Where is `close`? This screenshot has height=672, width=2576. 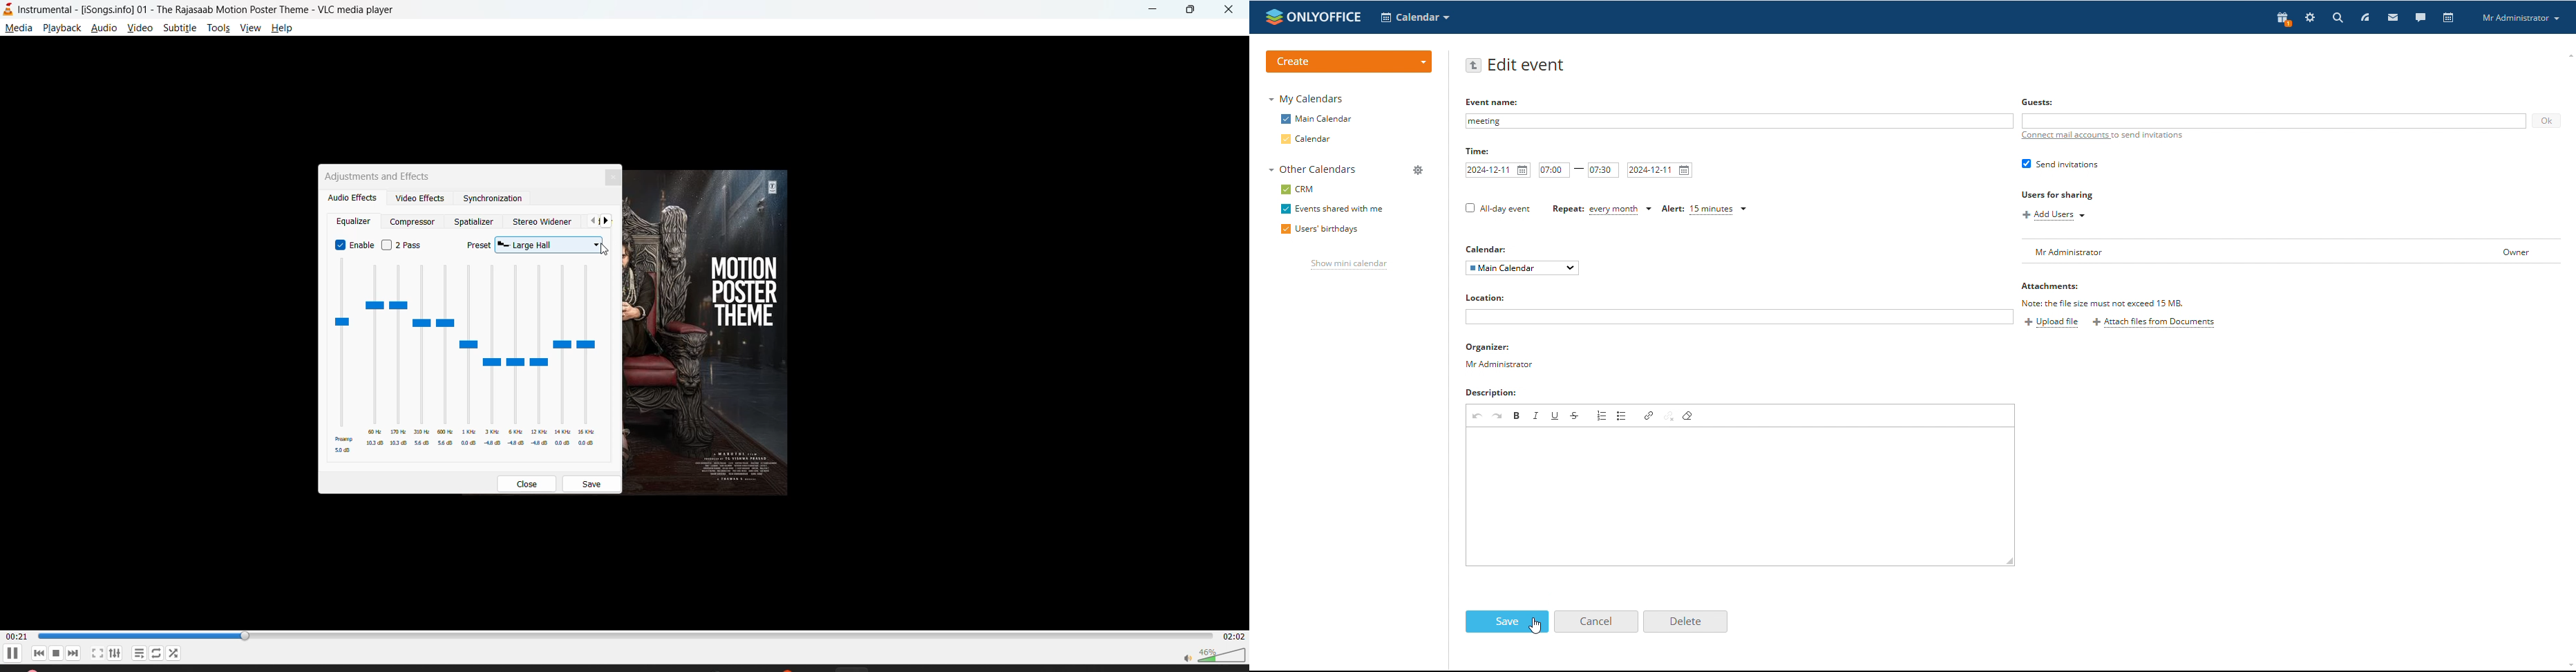 close is located at coordinates (525, 484).